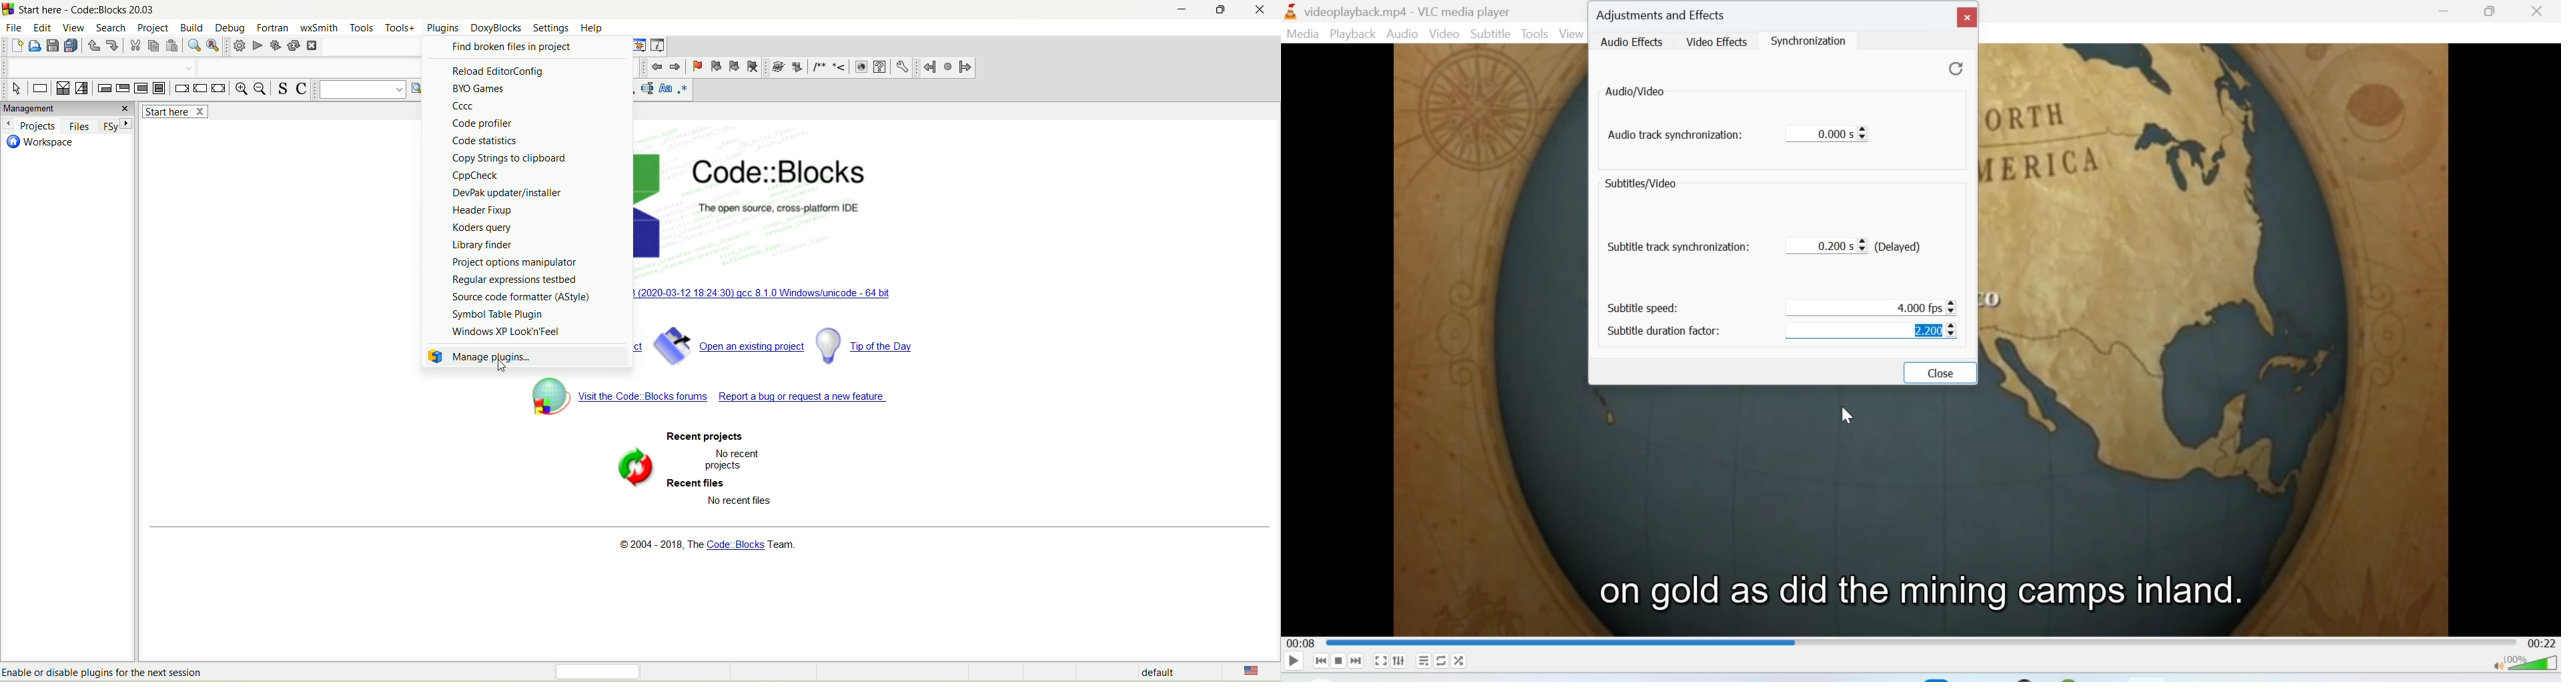 This screenshot has height=700, width=2576. What do you see at coordinates (1225, 8) in the screenshot?
I see `maximize` at bounding box center [1225, 8].